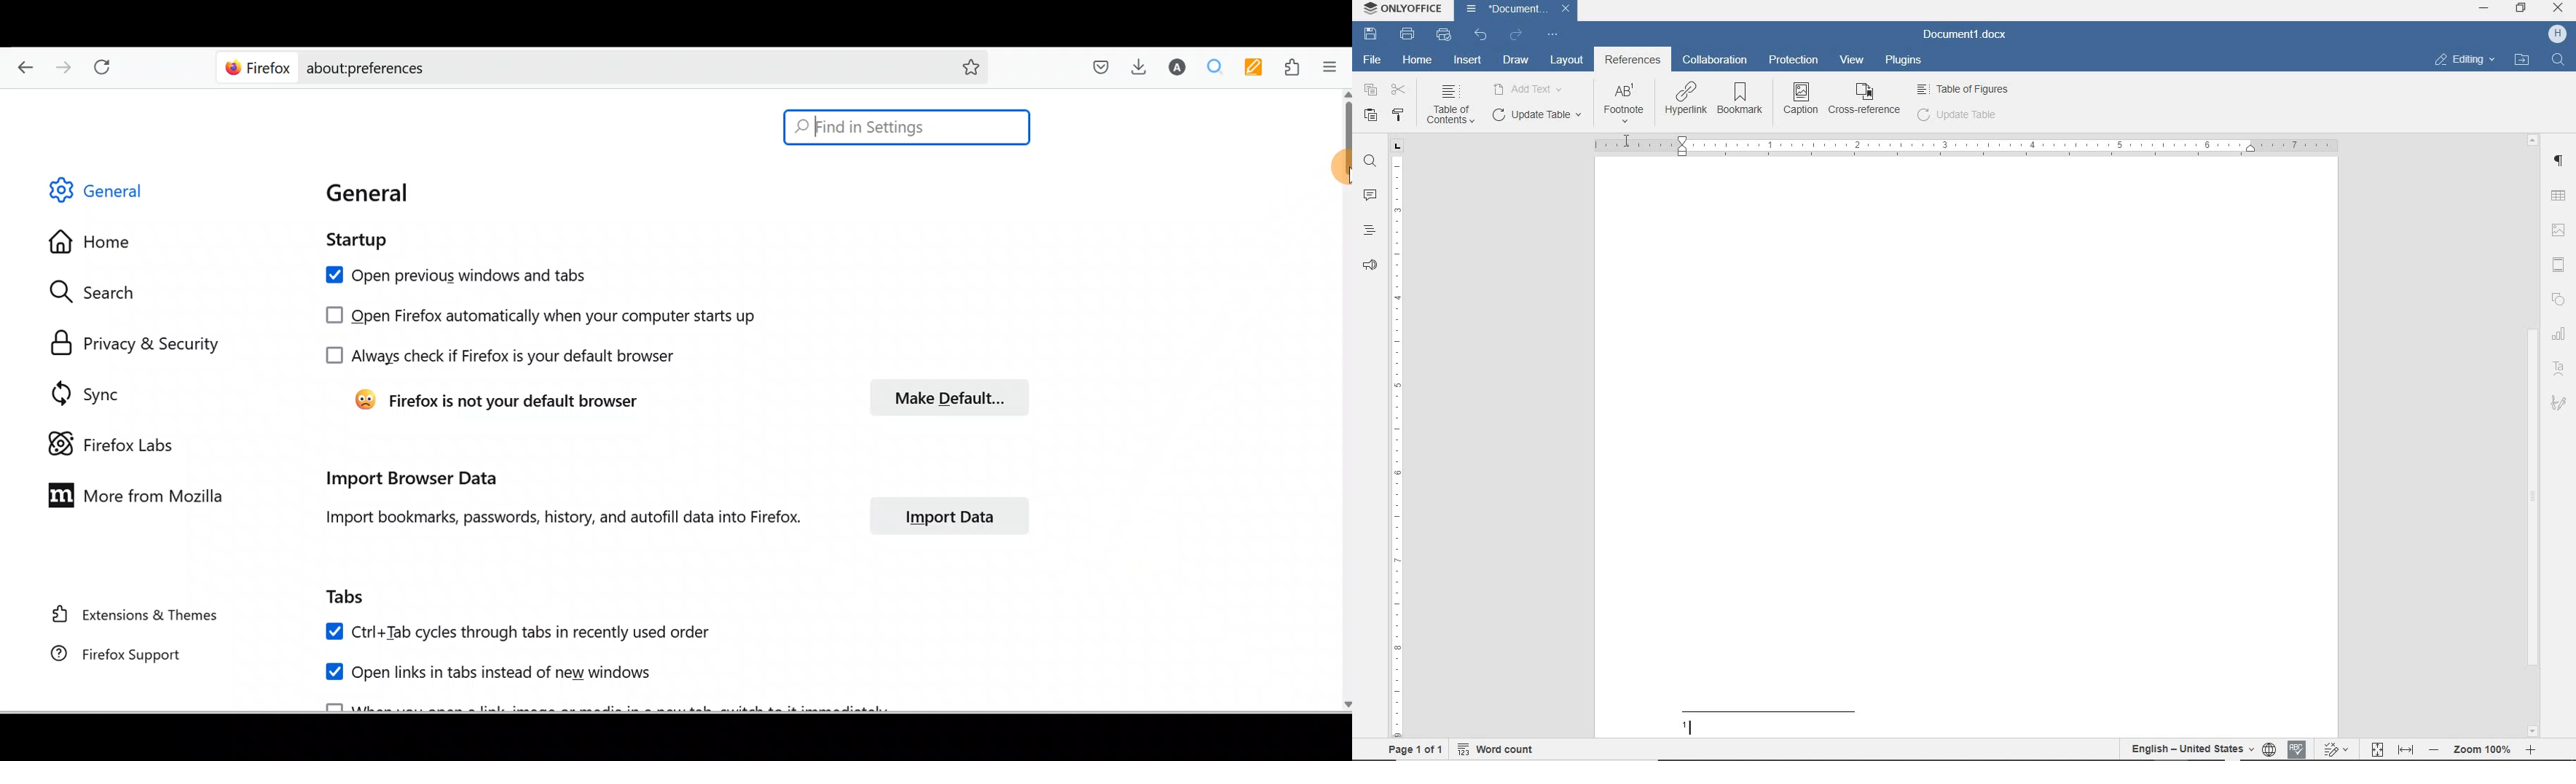 The height and width of the screenshot is (784, 2576). What do you see at coordinates (99, 292) in the screenshot?
I see `Search` at bounding box center [99, 292].